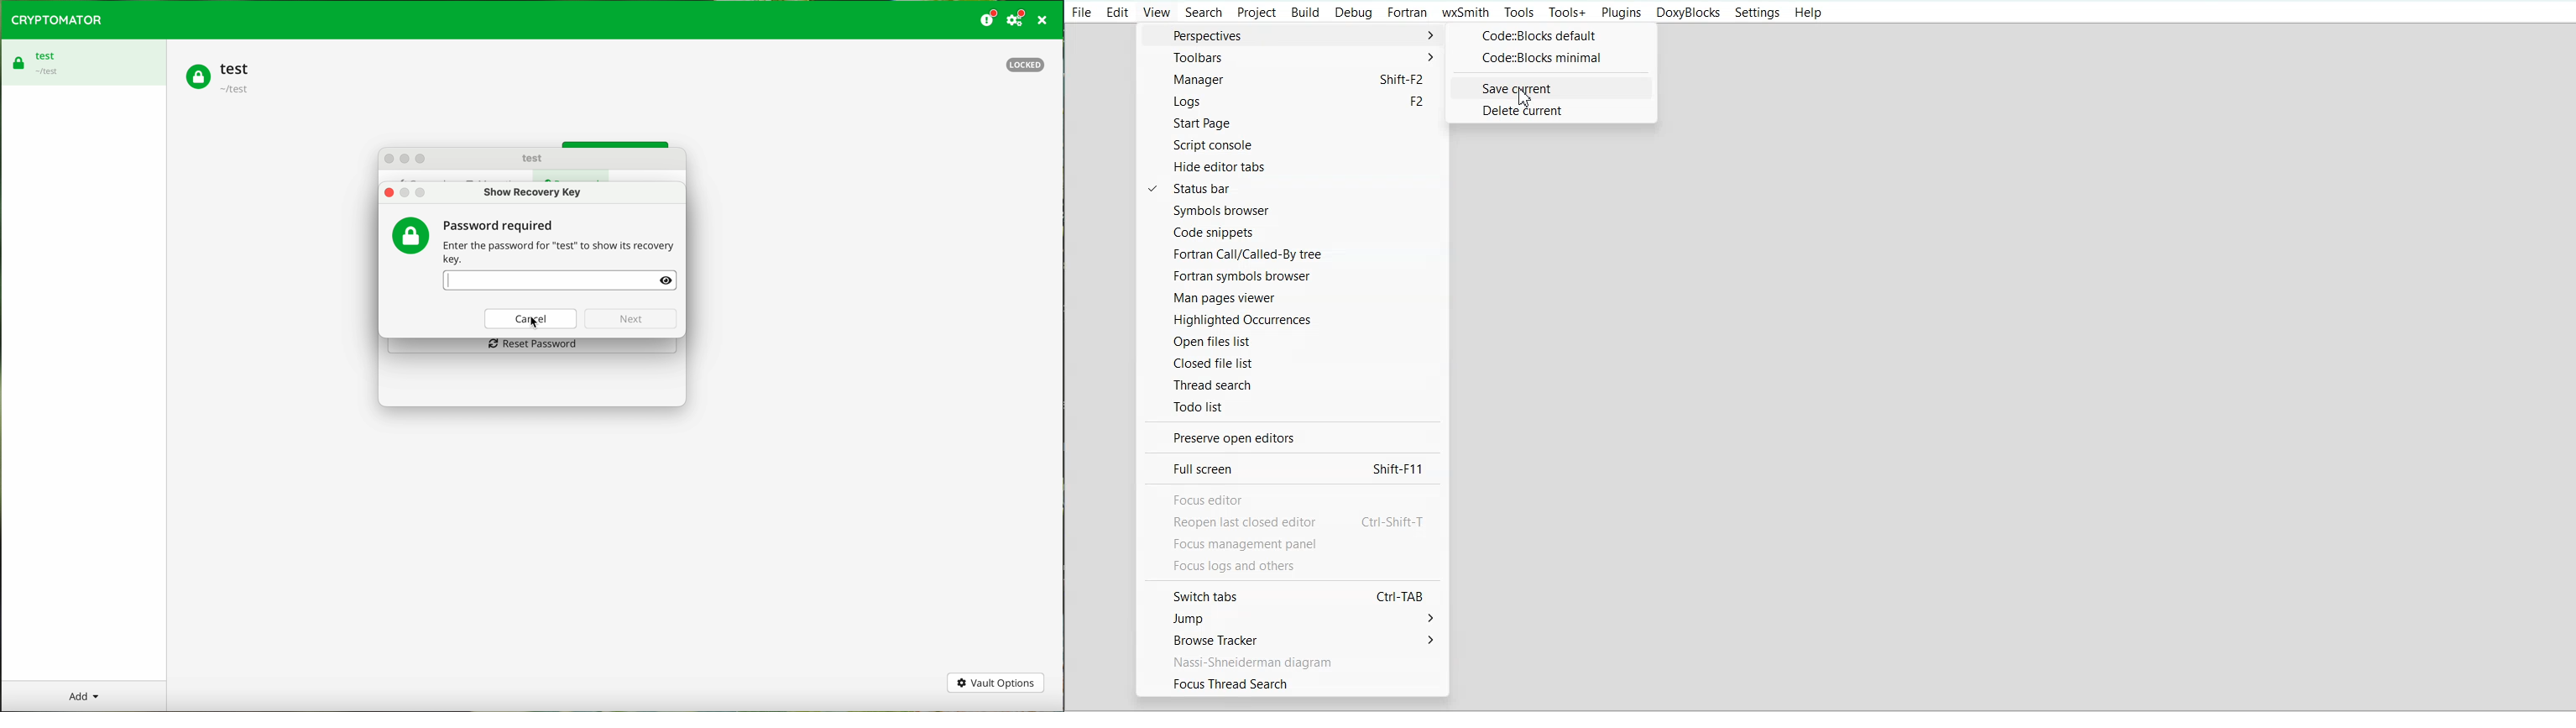  I want to click on Cursor, so click(1527, 97).